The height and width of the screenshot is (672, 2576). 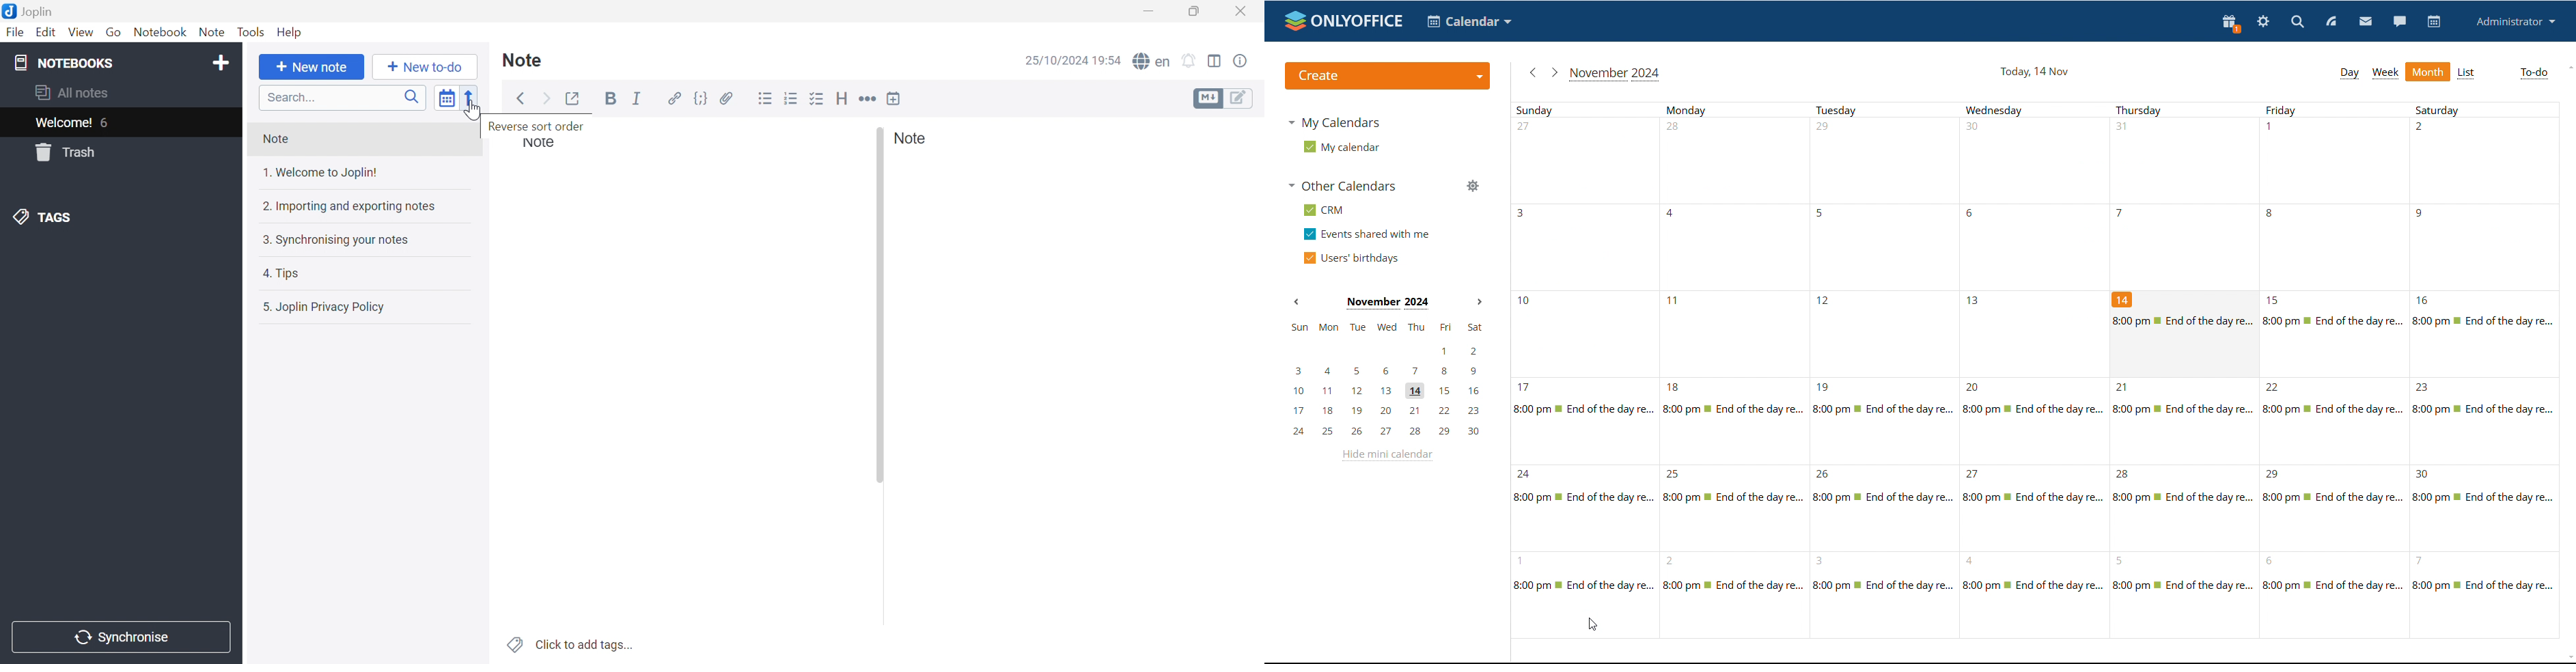 I want to click on Forward, so click(x=547, y=99).